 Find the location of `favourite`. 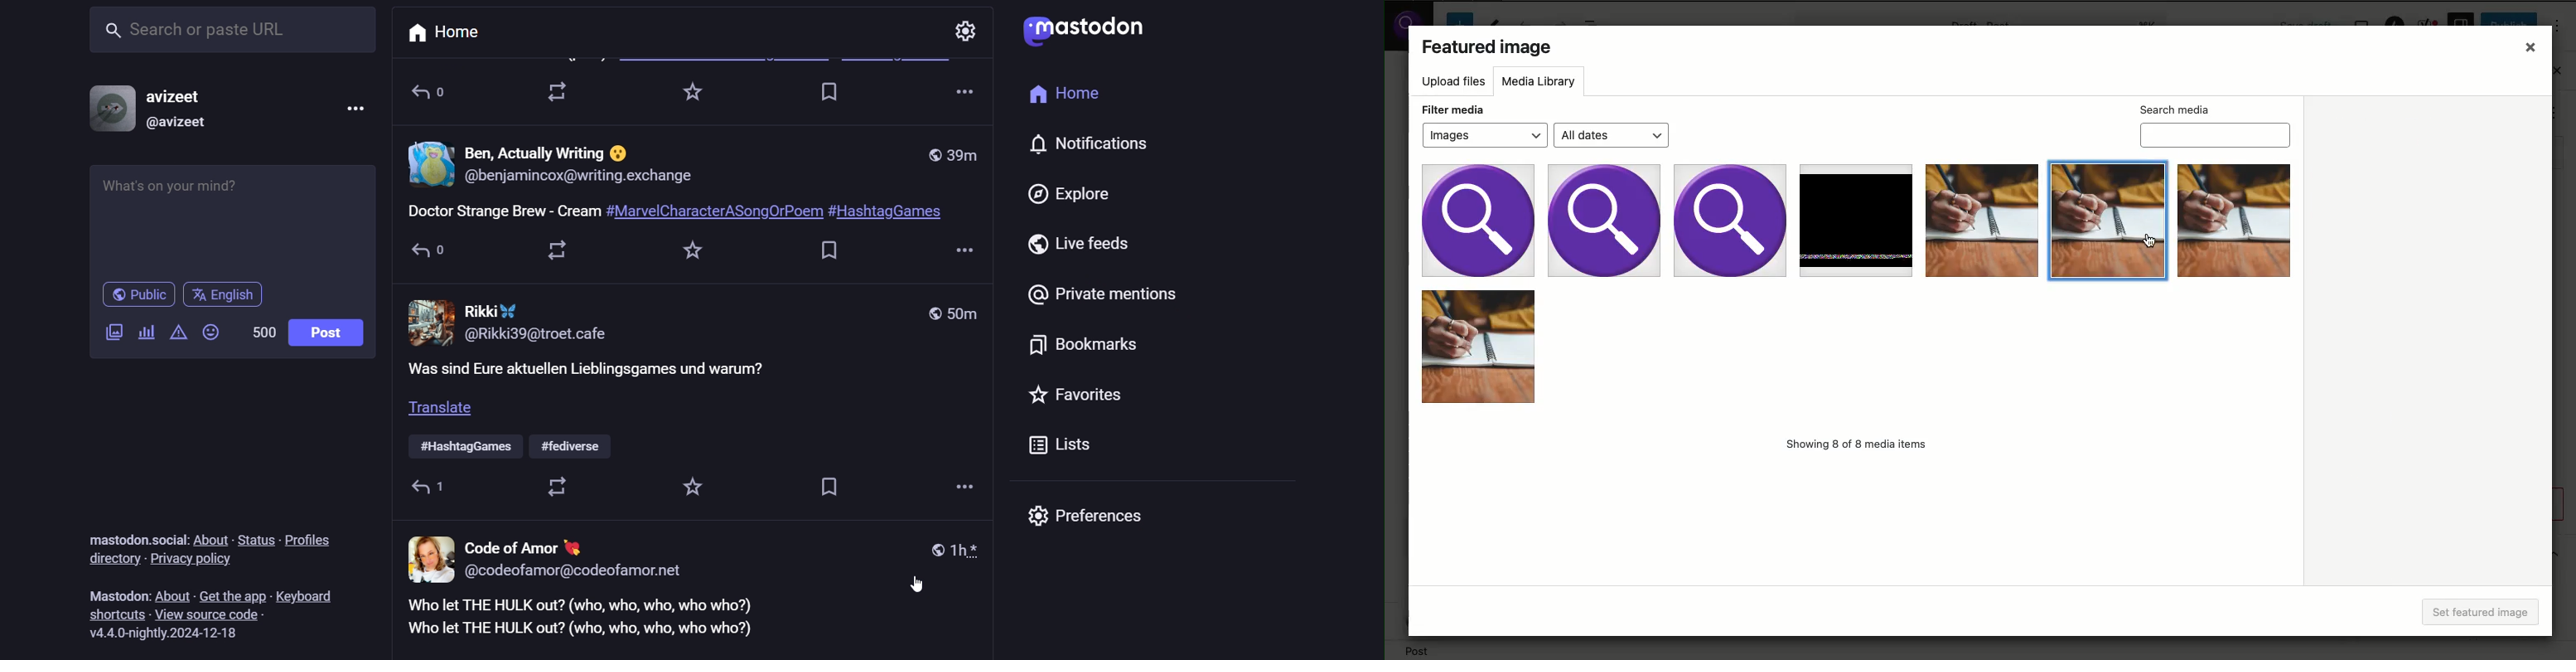

favourite is located at coordinates (694, 489).